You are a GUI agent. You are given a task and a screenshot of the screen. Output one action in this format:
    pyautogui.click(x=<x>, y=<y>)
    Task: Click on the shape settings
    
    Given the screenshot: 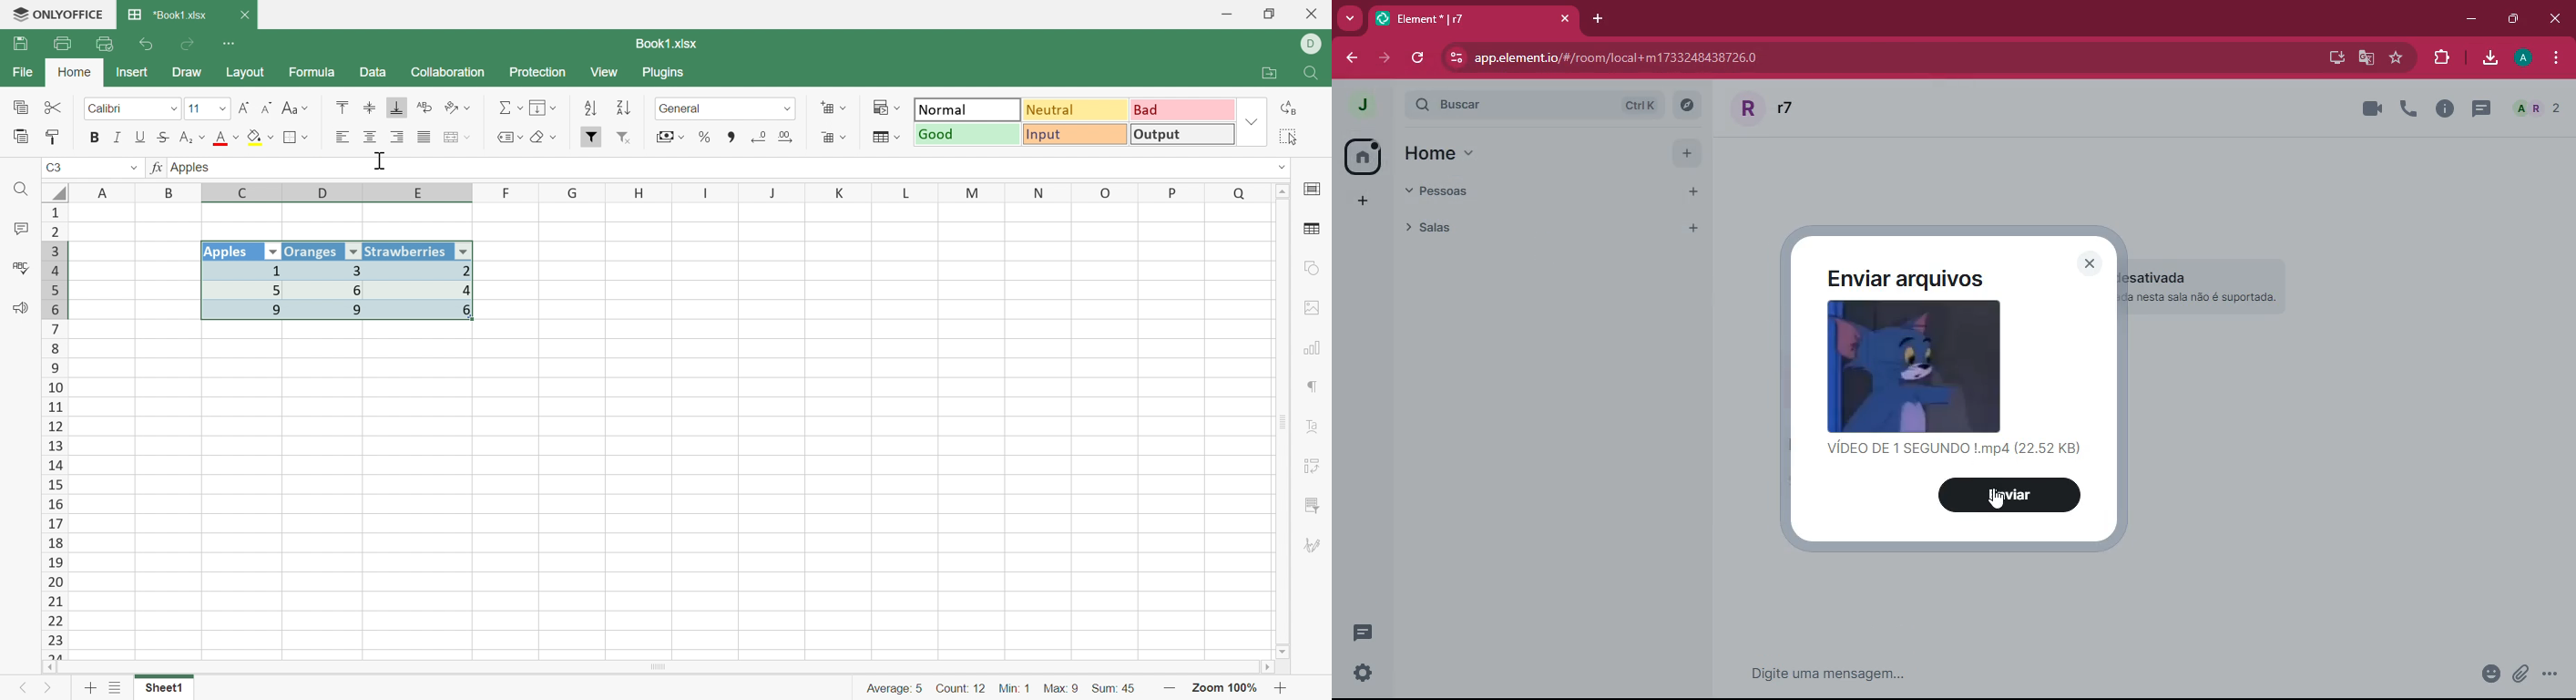 What is the action you would take?
    pyautogui.click(x=1311, y=268)
    